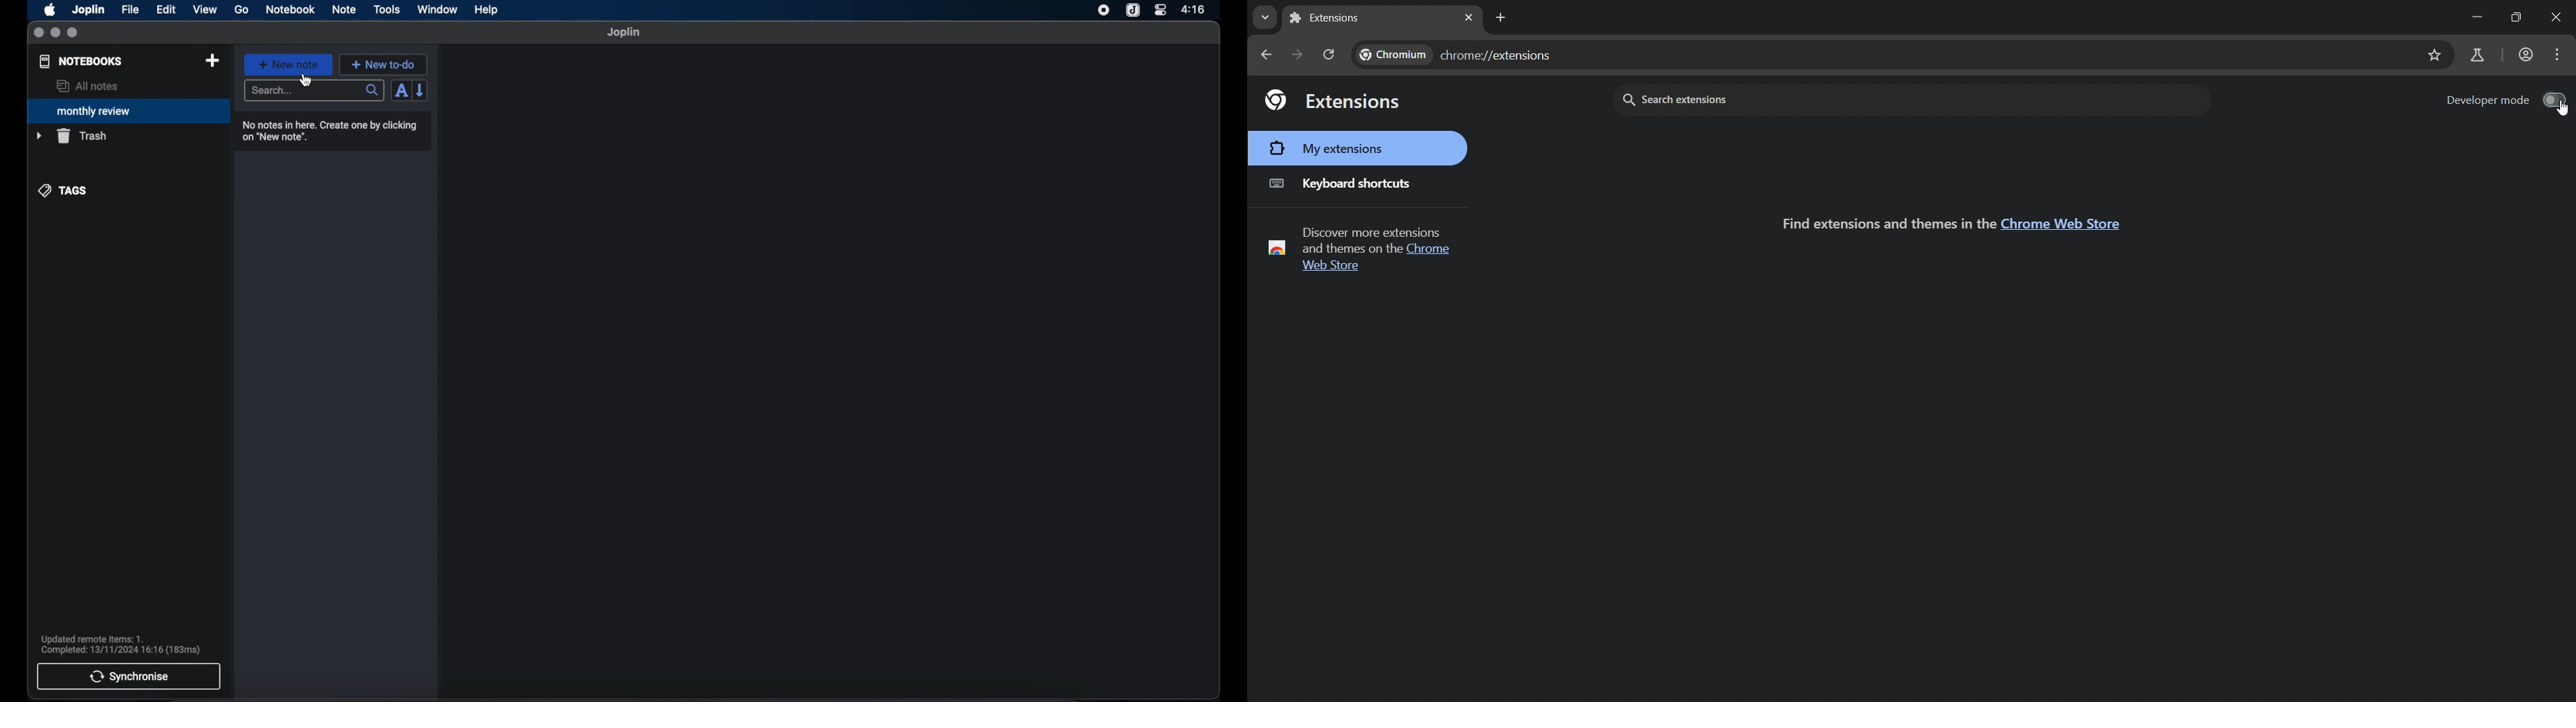  What do you see at coordinates (1132, 11) in the screenshot?
I see `joplin icon` at bounding box center [1132, 11].